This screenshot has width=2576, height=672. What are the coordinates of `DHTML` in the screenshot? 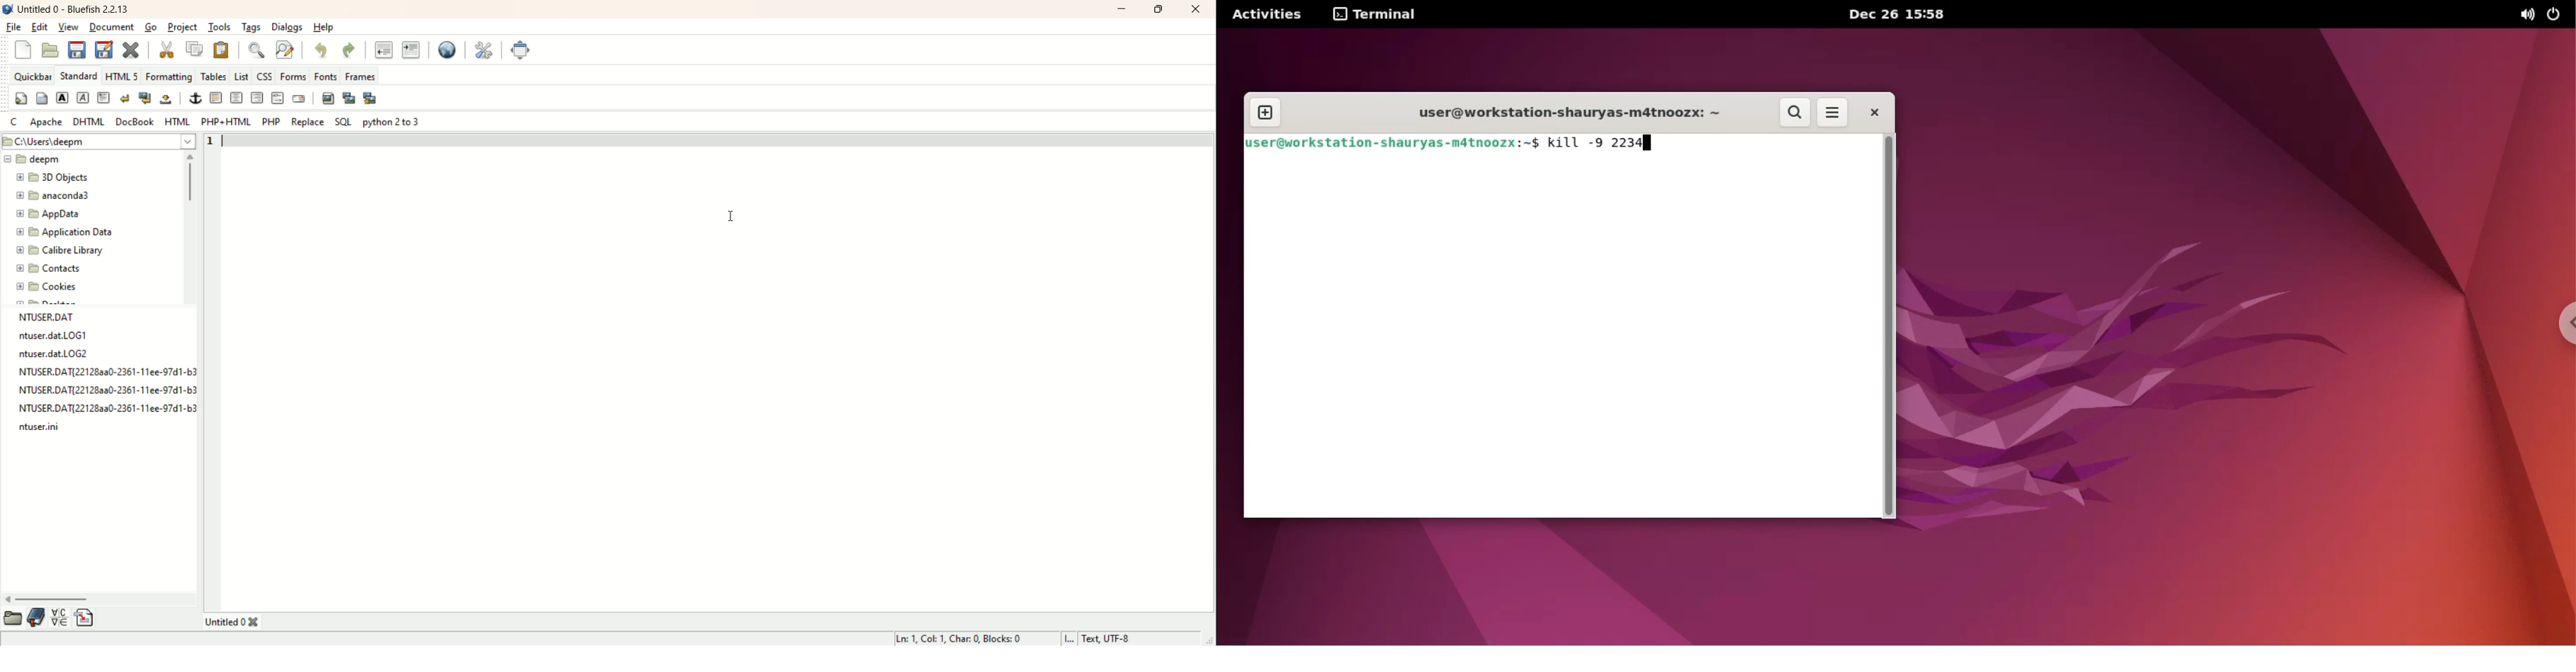 It's located at (88, 122).